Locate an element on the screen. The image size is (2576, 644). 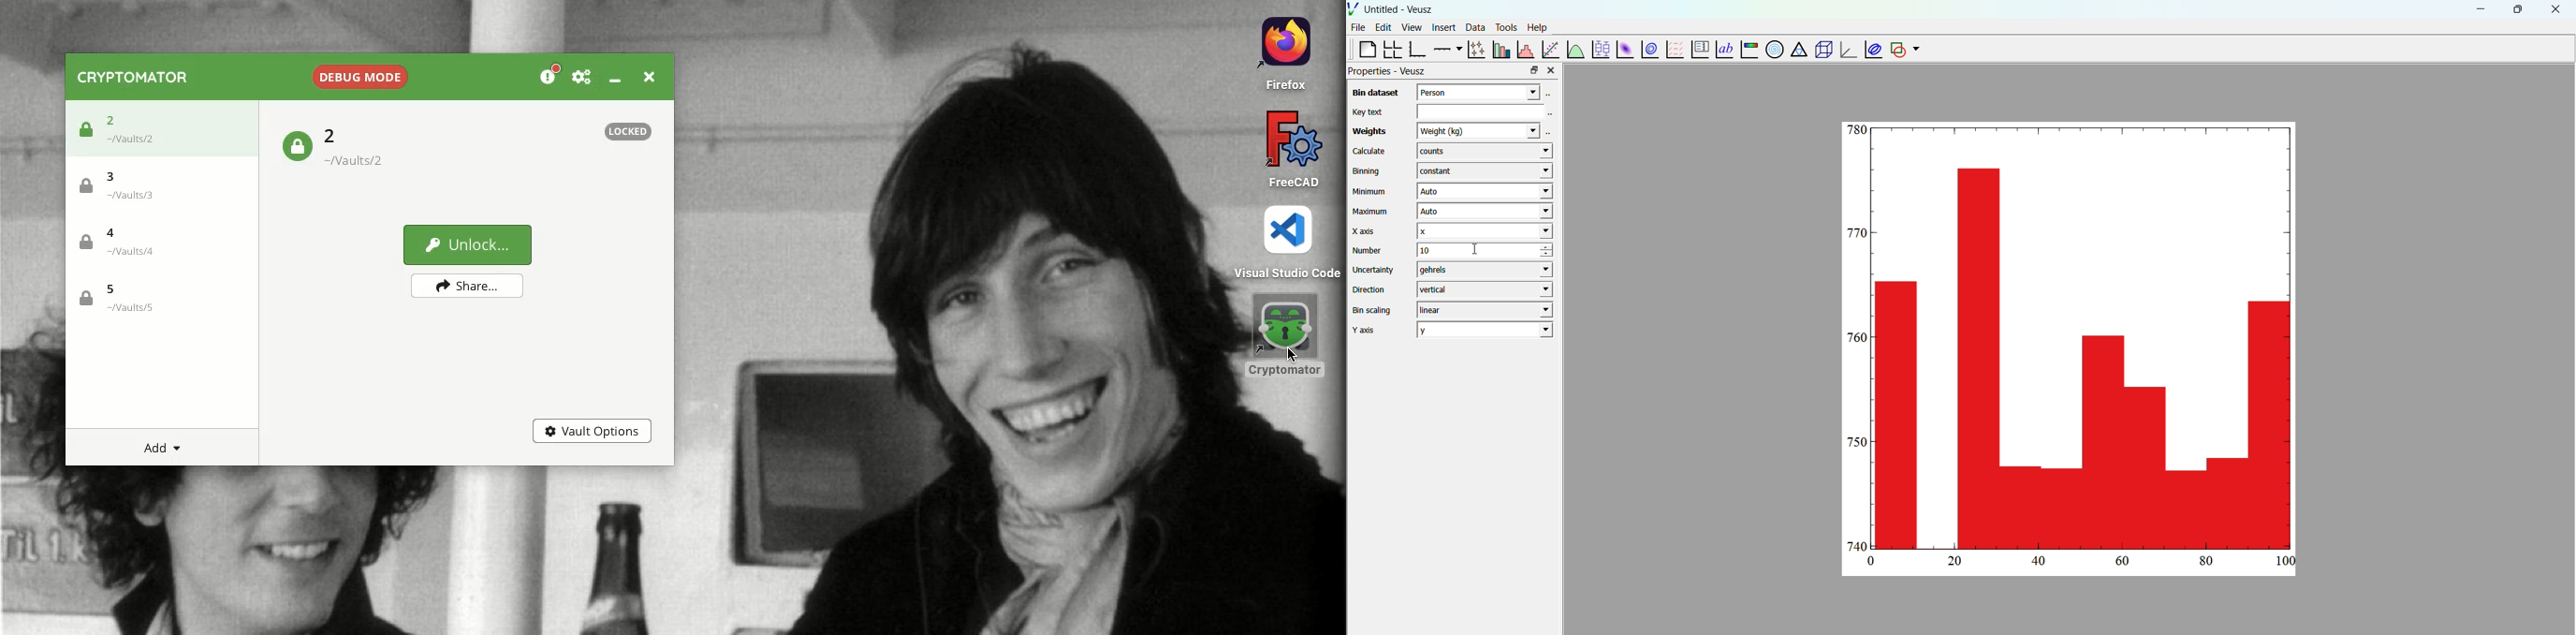
Binning is located at coordinates (1368, 171).